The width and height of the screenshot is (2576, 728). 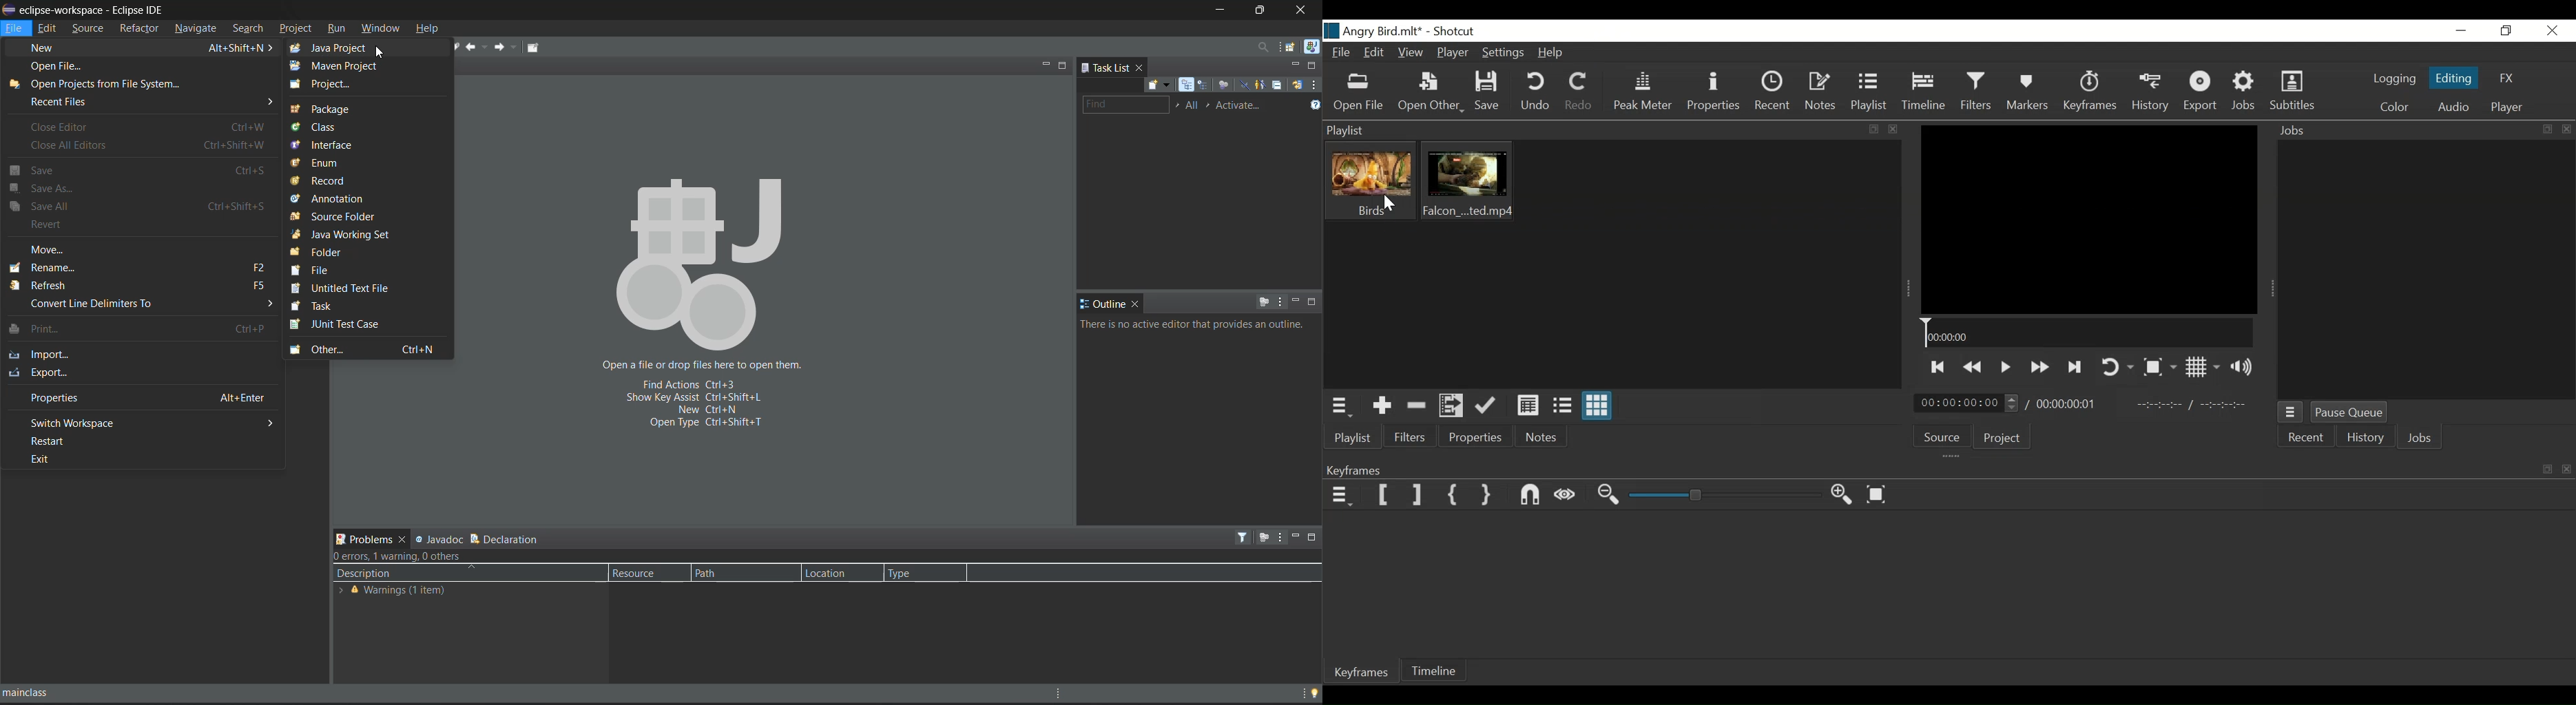 I want to click on focus on active task, so click(x=1263, y=538).